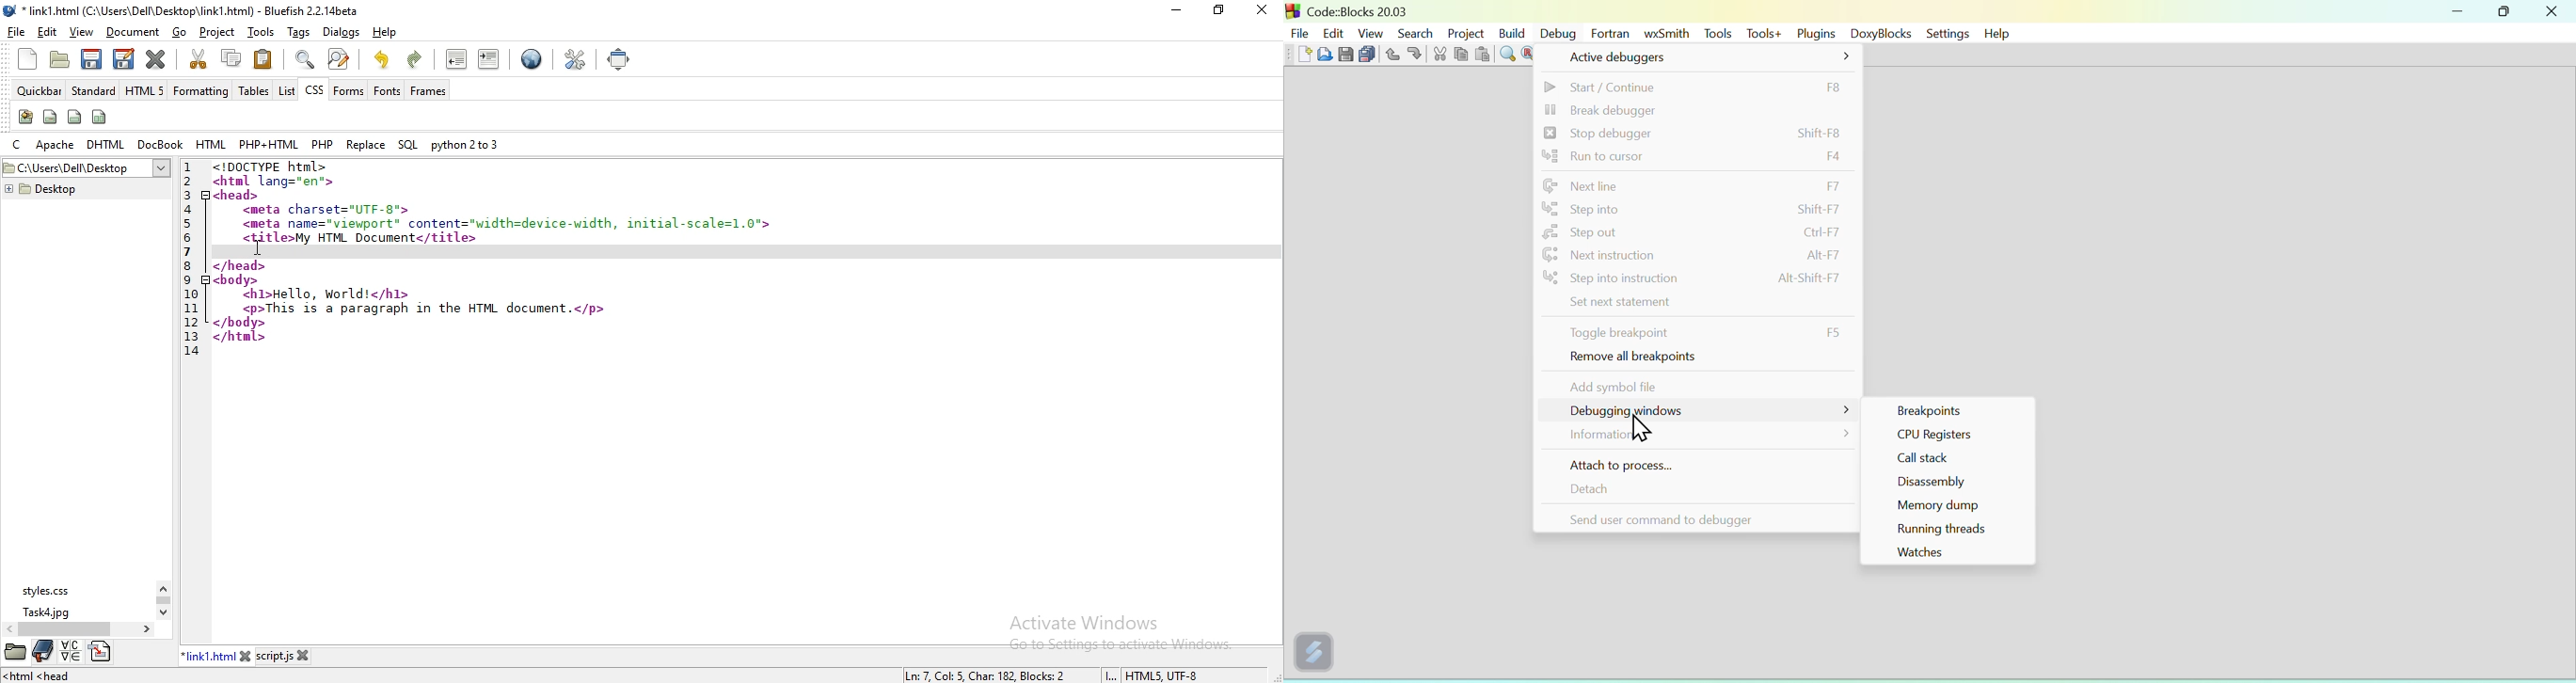  Describe the element at coordinates (1694, 438) in the screenshot. I see `information` at that location.